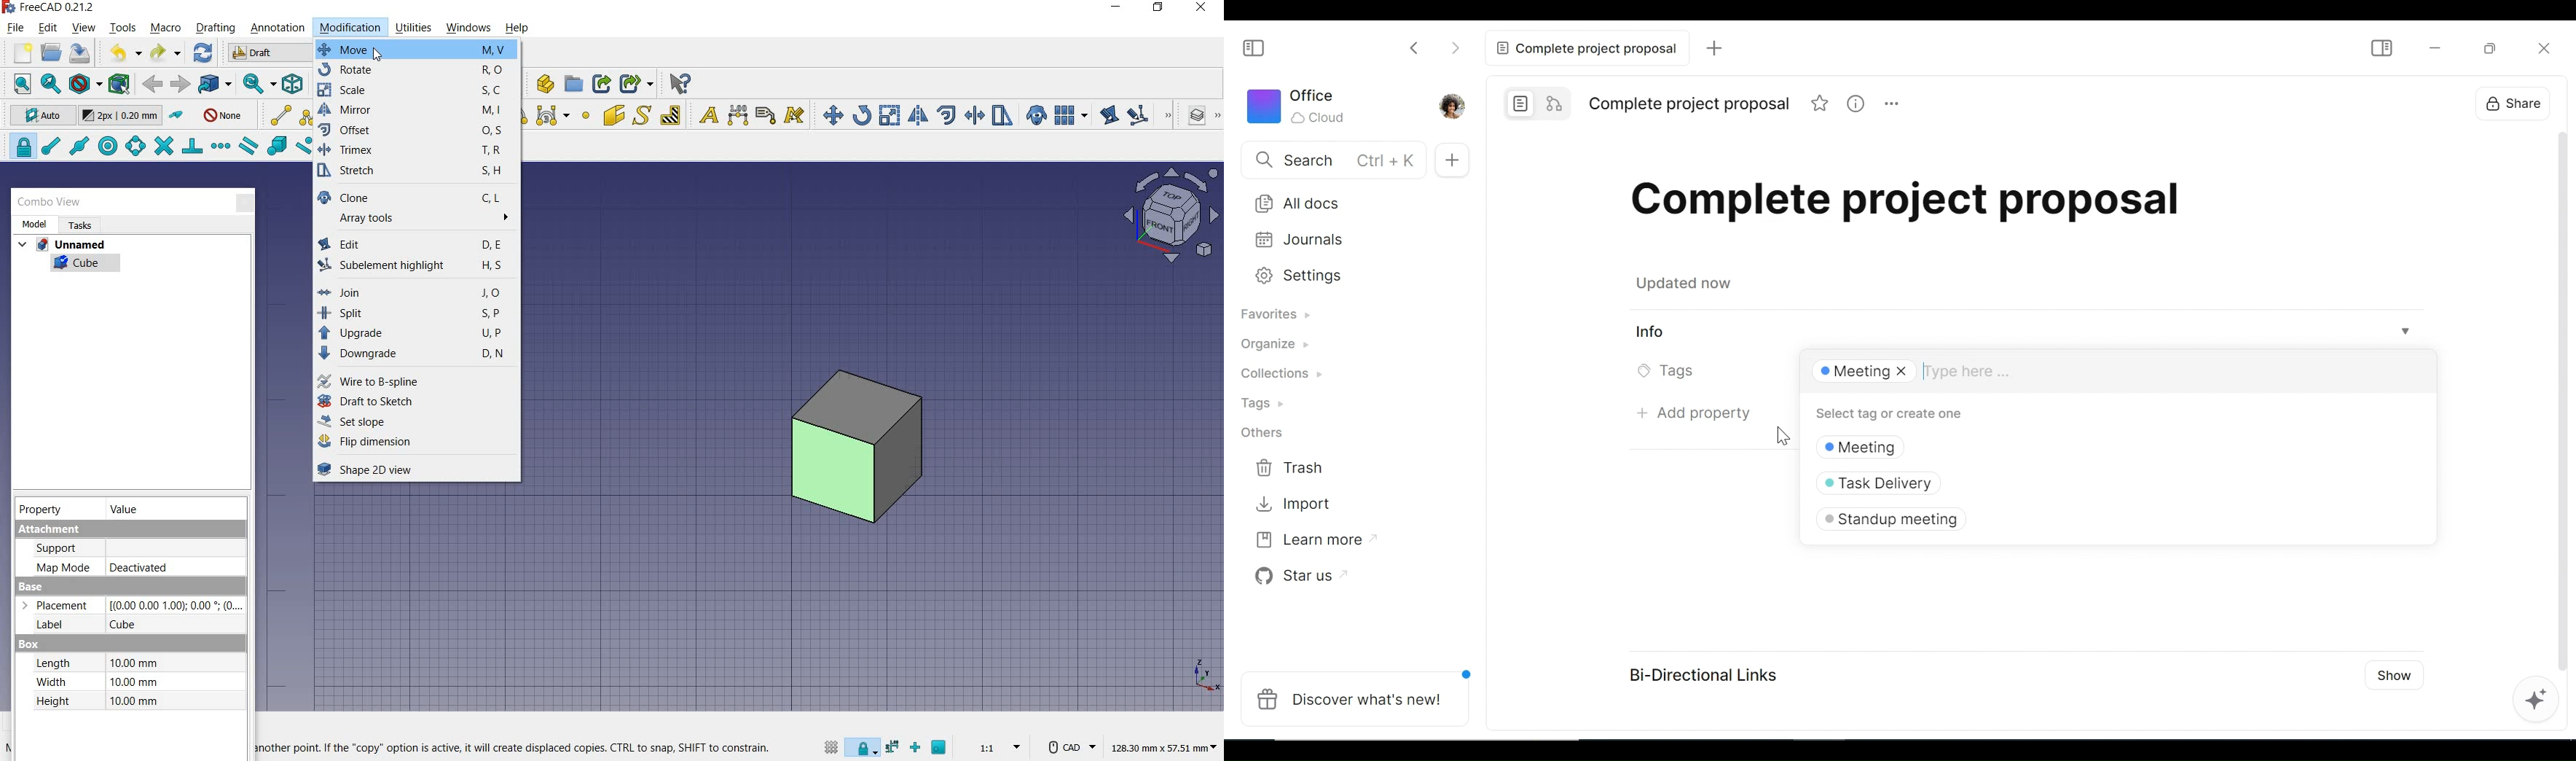 The image size is (2576, 784). Describe the element at coordinates (165, 146) in the screenshot. I see `snap intersection` at that location.